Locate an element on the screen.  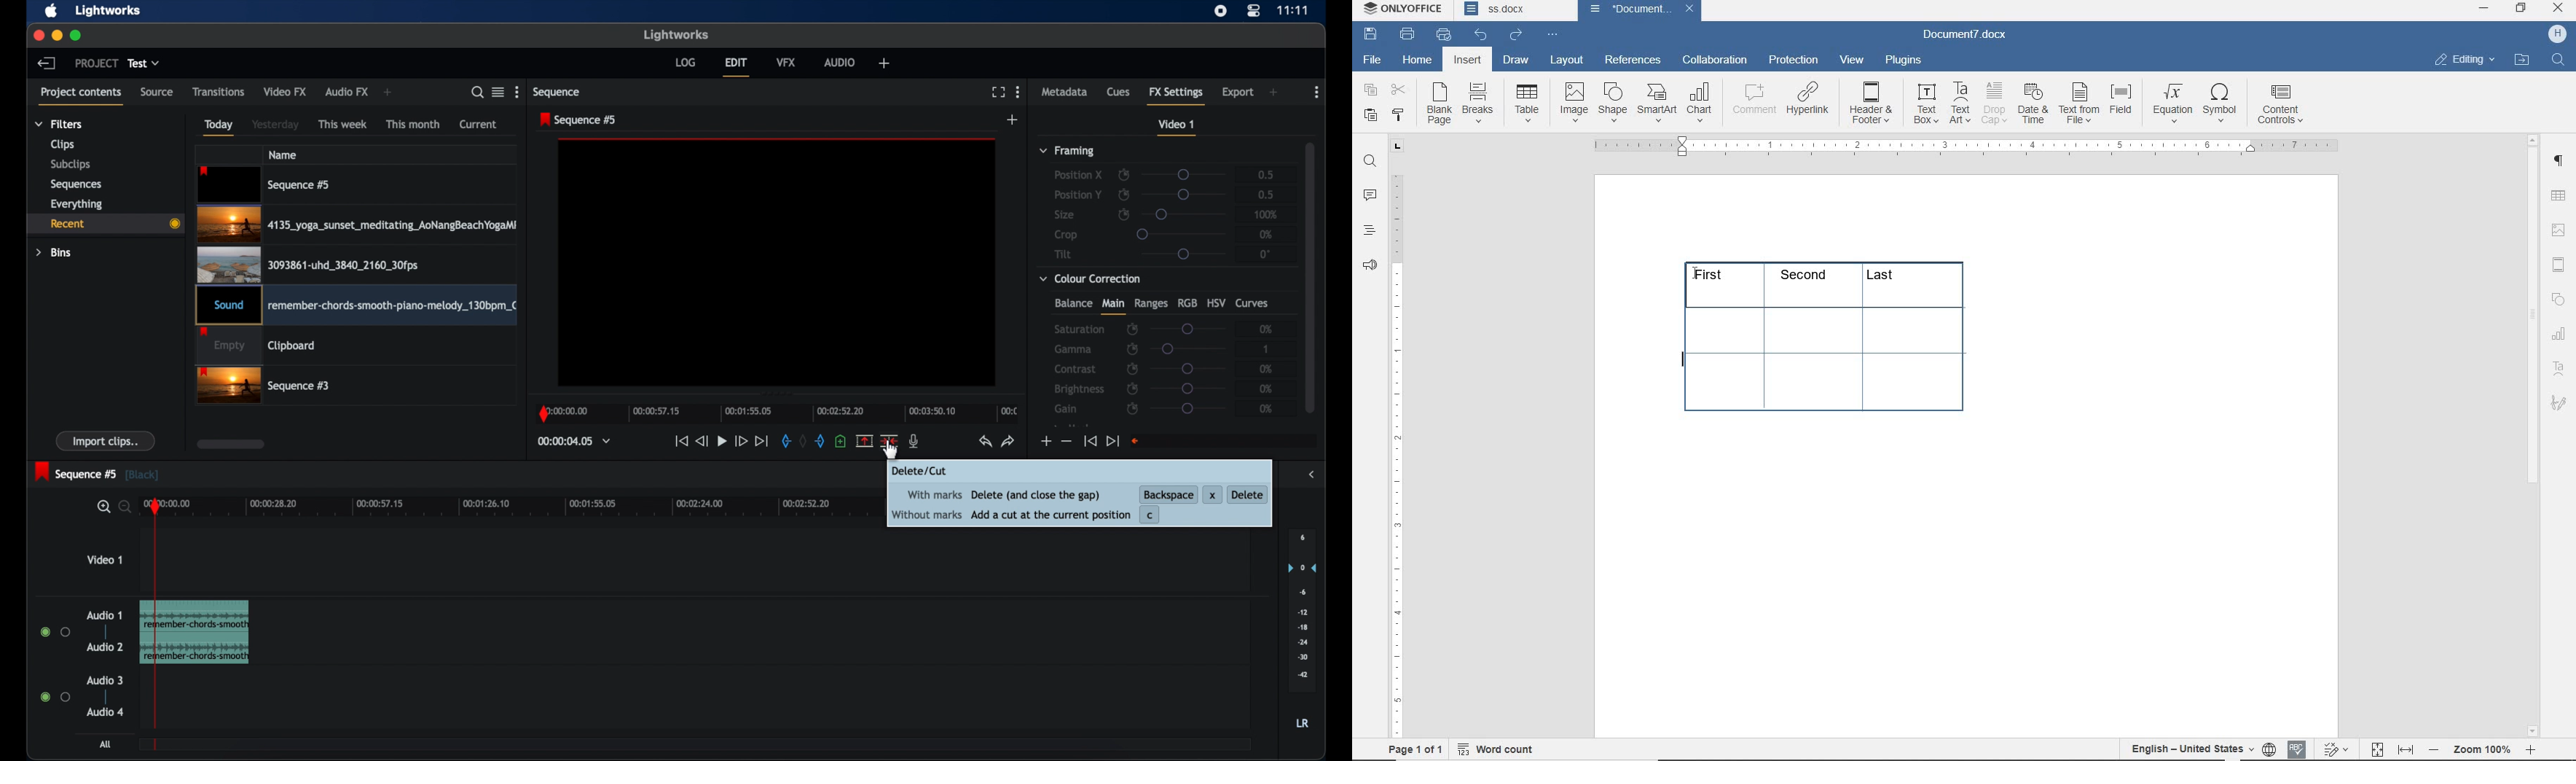
chart is located at coordinates (1702, 104).